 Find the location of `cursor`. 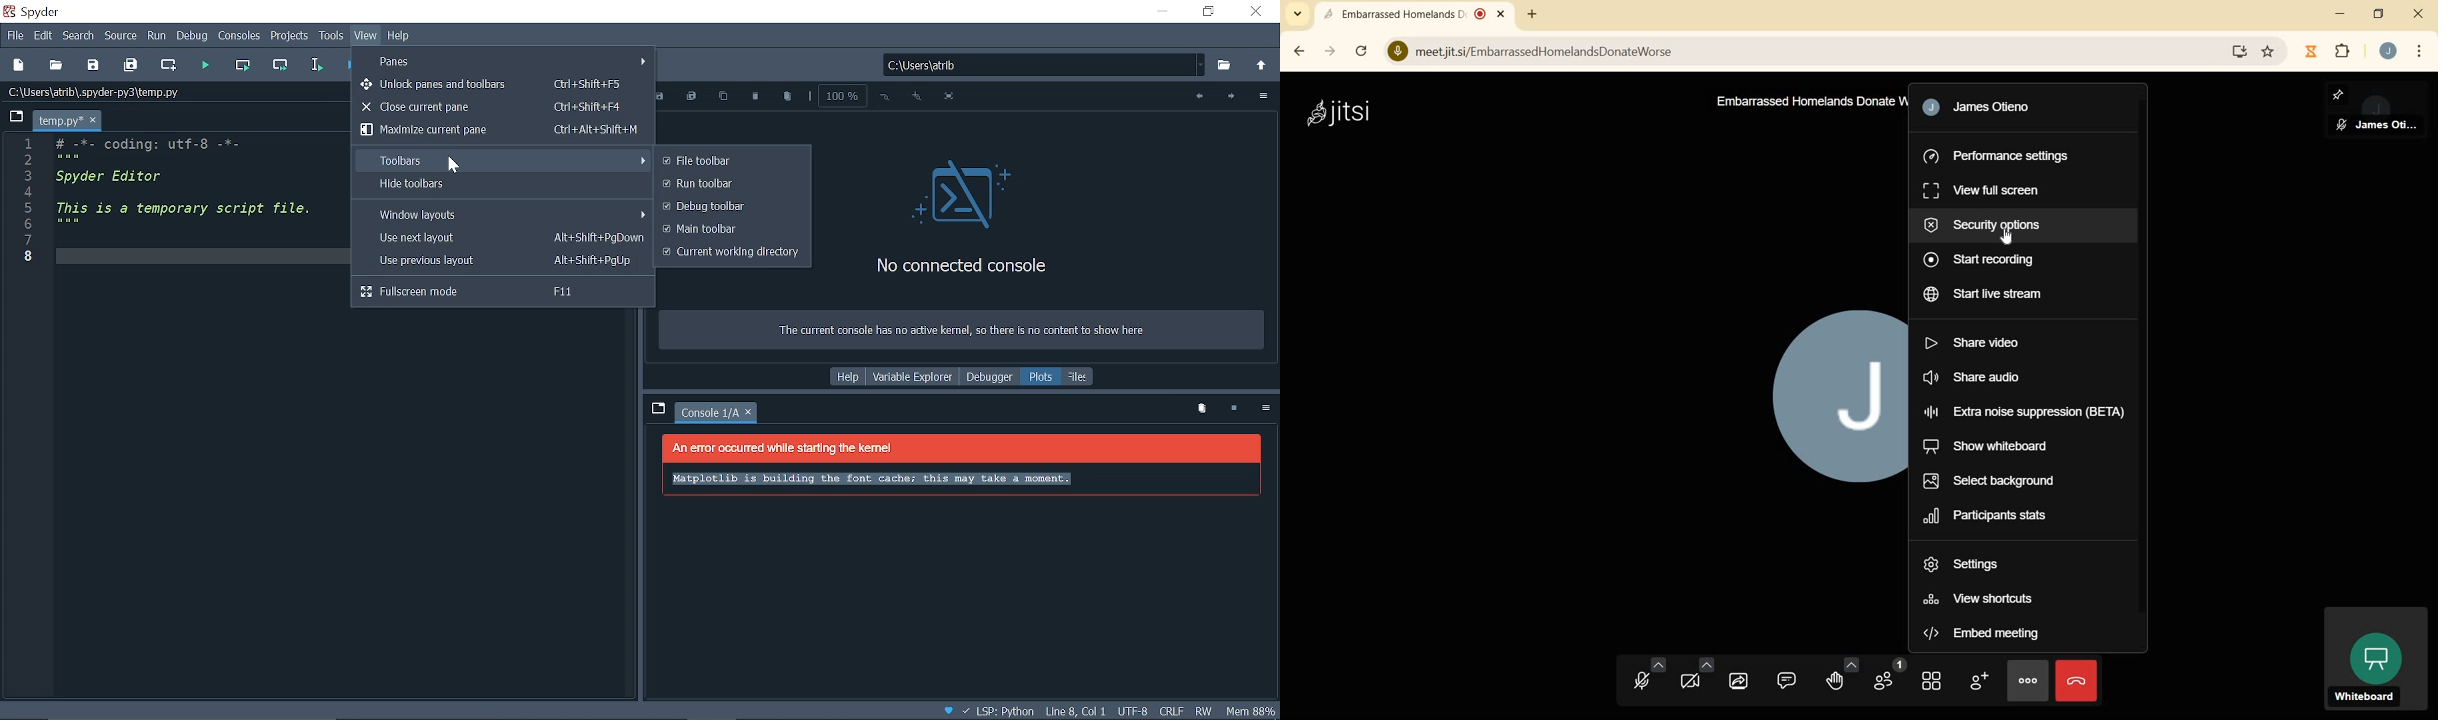

cursor is located at coordinates (2010, 241).